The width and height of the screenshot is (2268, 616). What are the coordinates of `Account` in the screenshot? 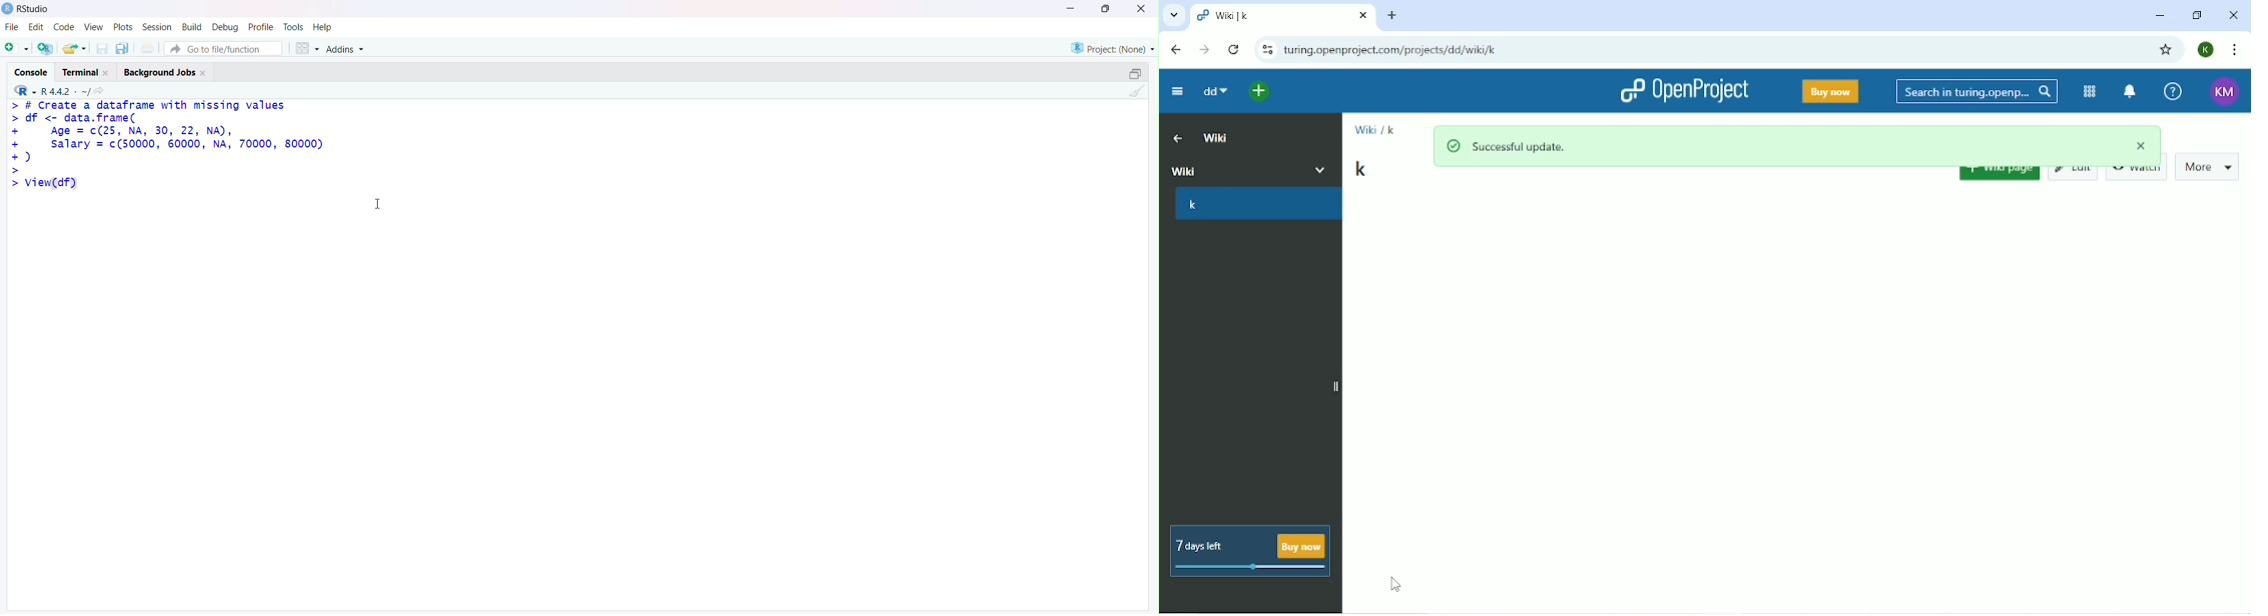 It's located at (2222, 90).